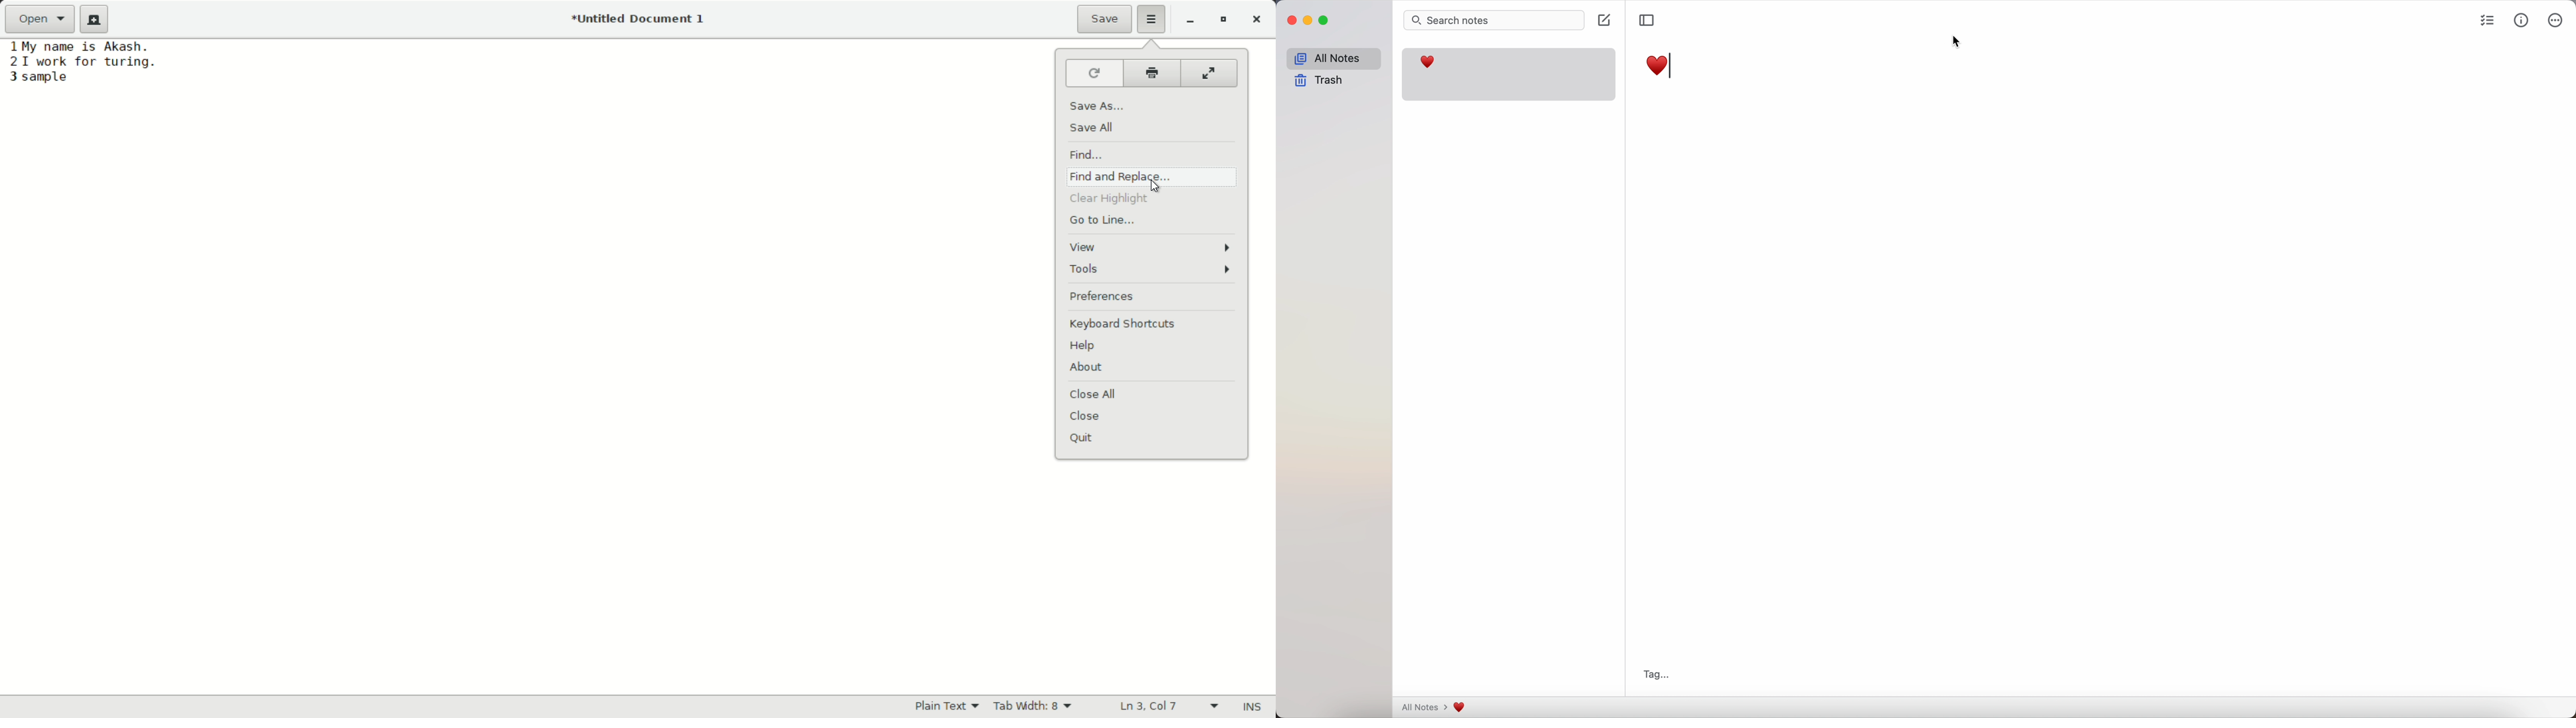 This screenshot has width=2576, height=728. What do you see at coordinates (1648, 19) in the screenshot?
I see `toggle sidebar` at bounding box center [1648, 19].